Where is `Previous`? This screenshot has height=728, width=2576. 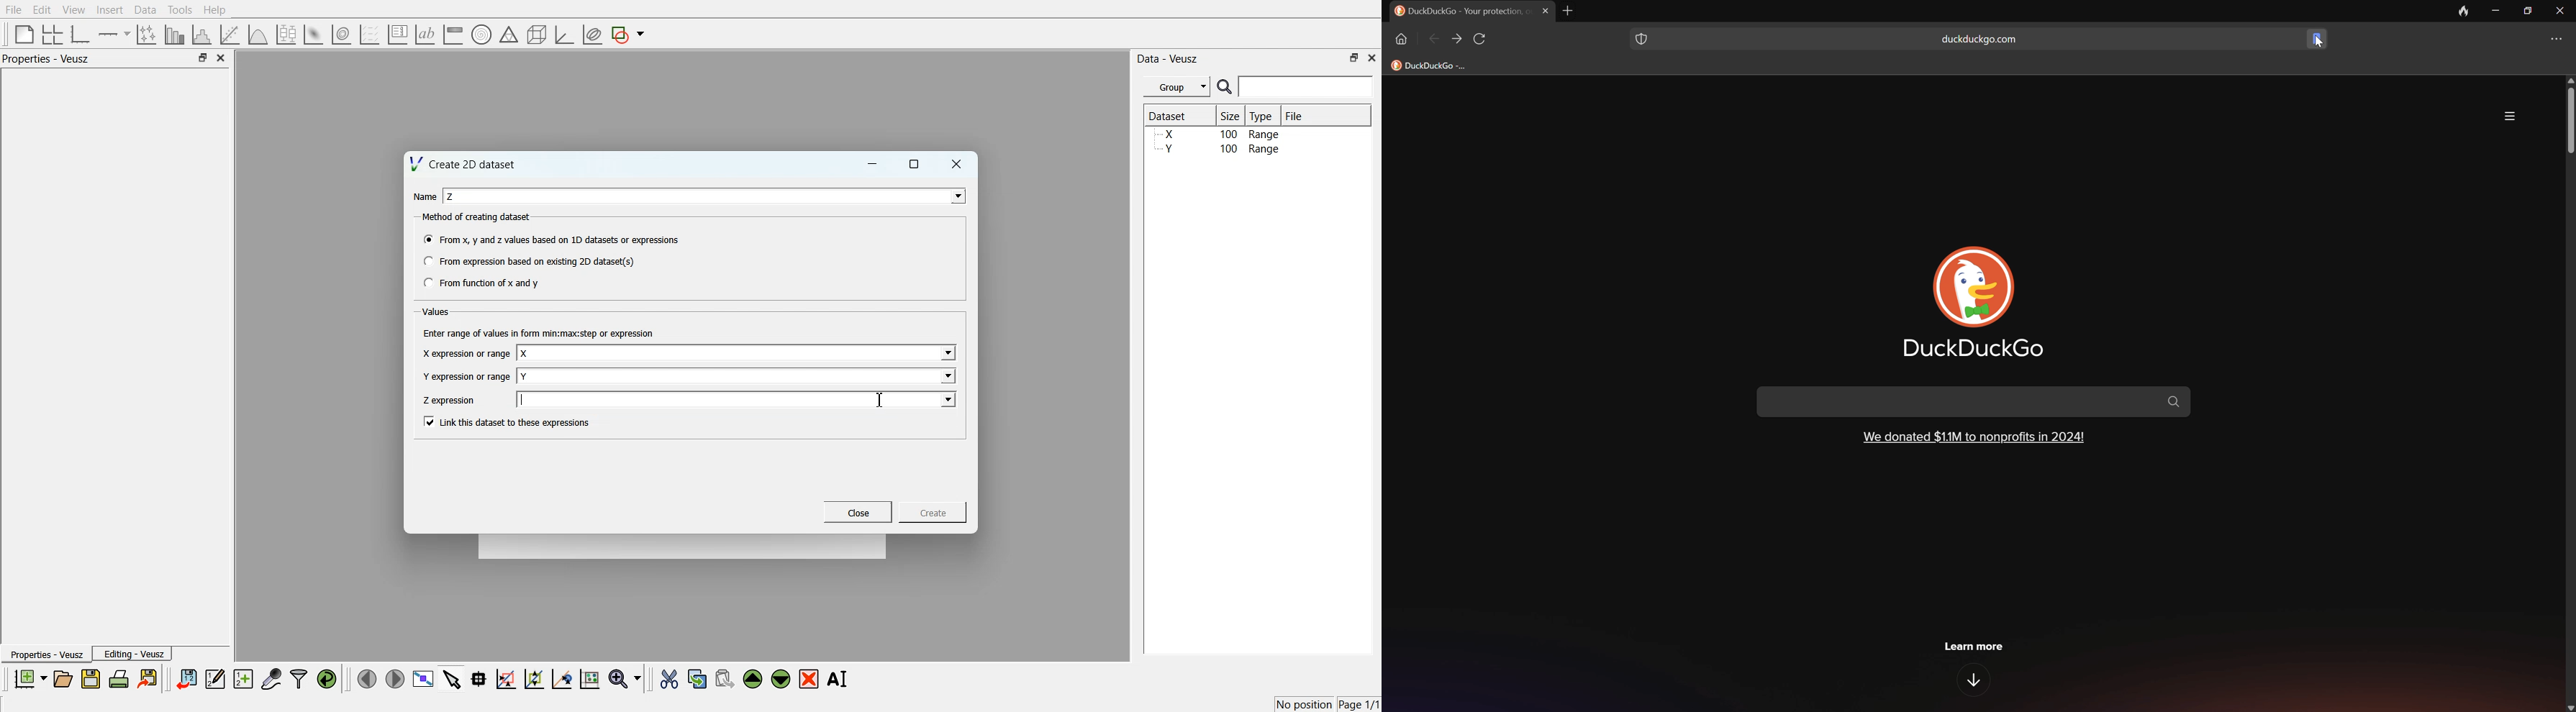 Previous is located at coordinates (1435, 40).